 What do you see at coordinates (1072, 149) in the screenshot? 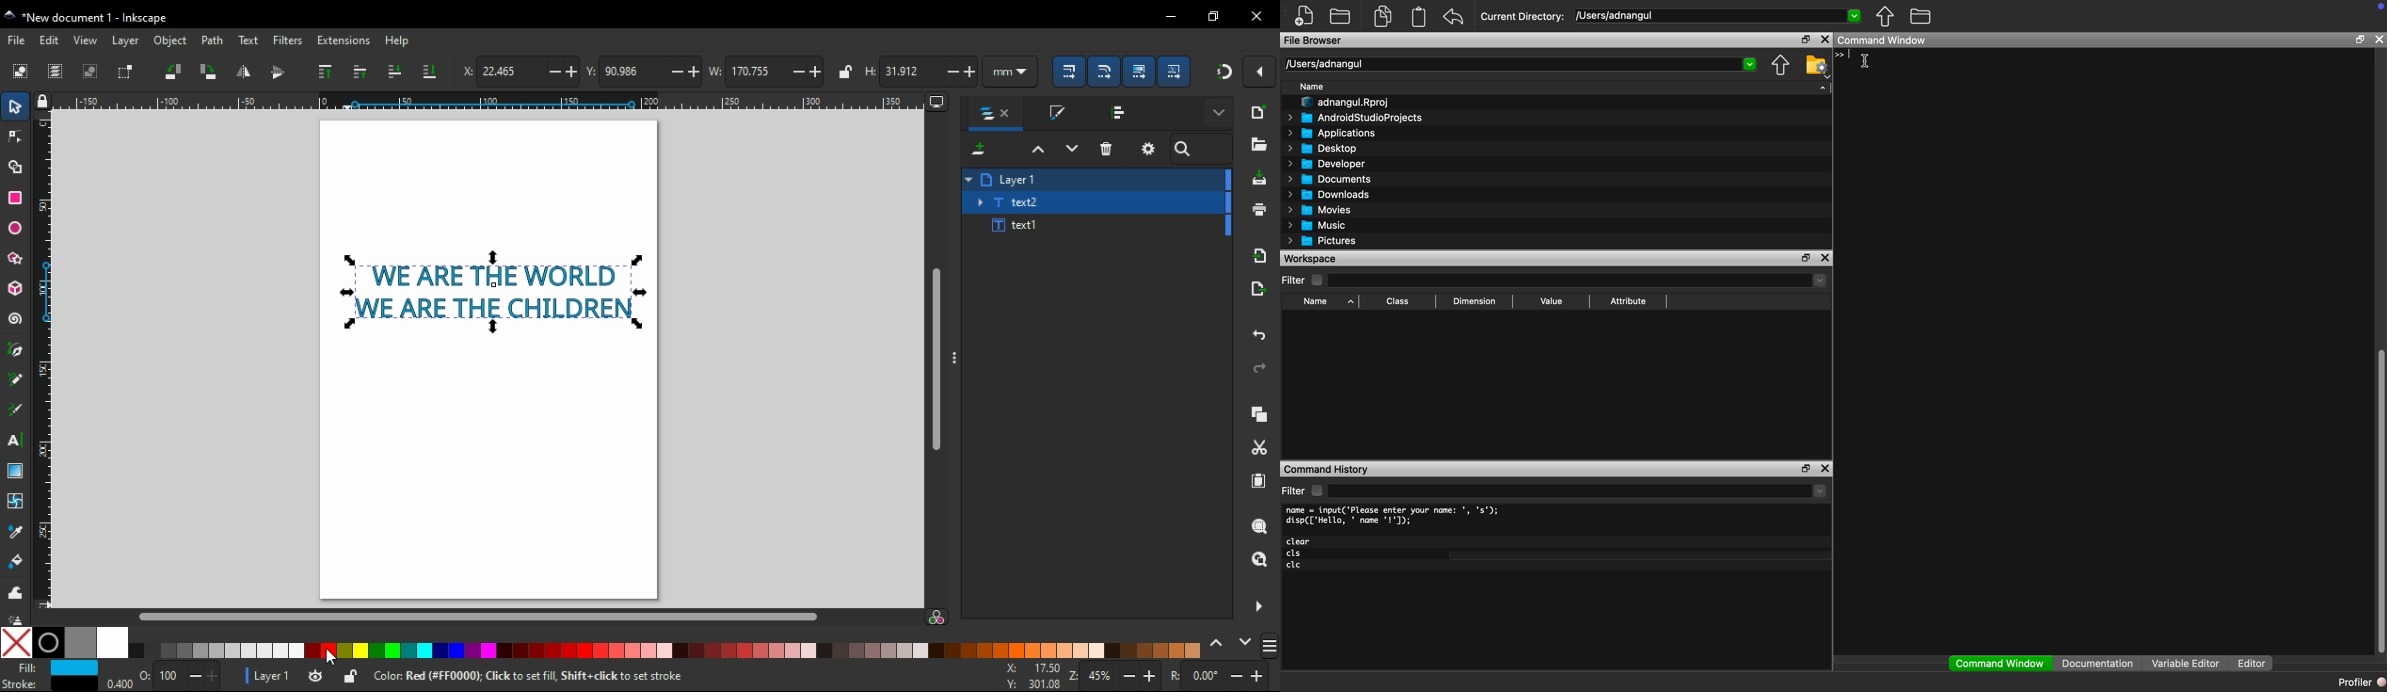
I see `lower selection one step` at bounding box center [1072, 149].